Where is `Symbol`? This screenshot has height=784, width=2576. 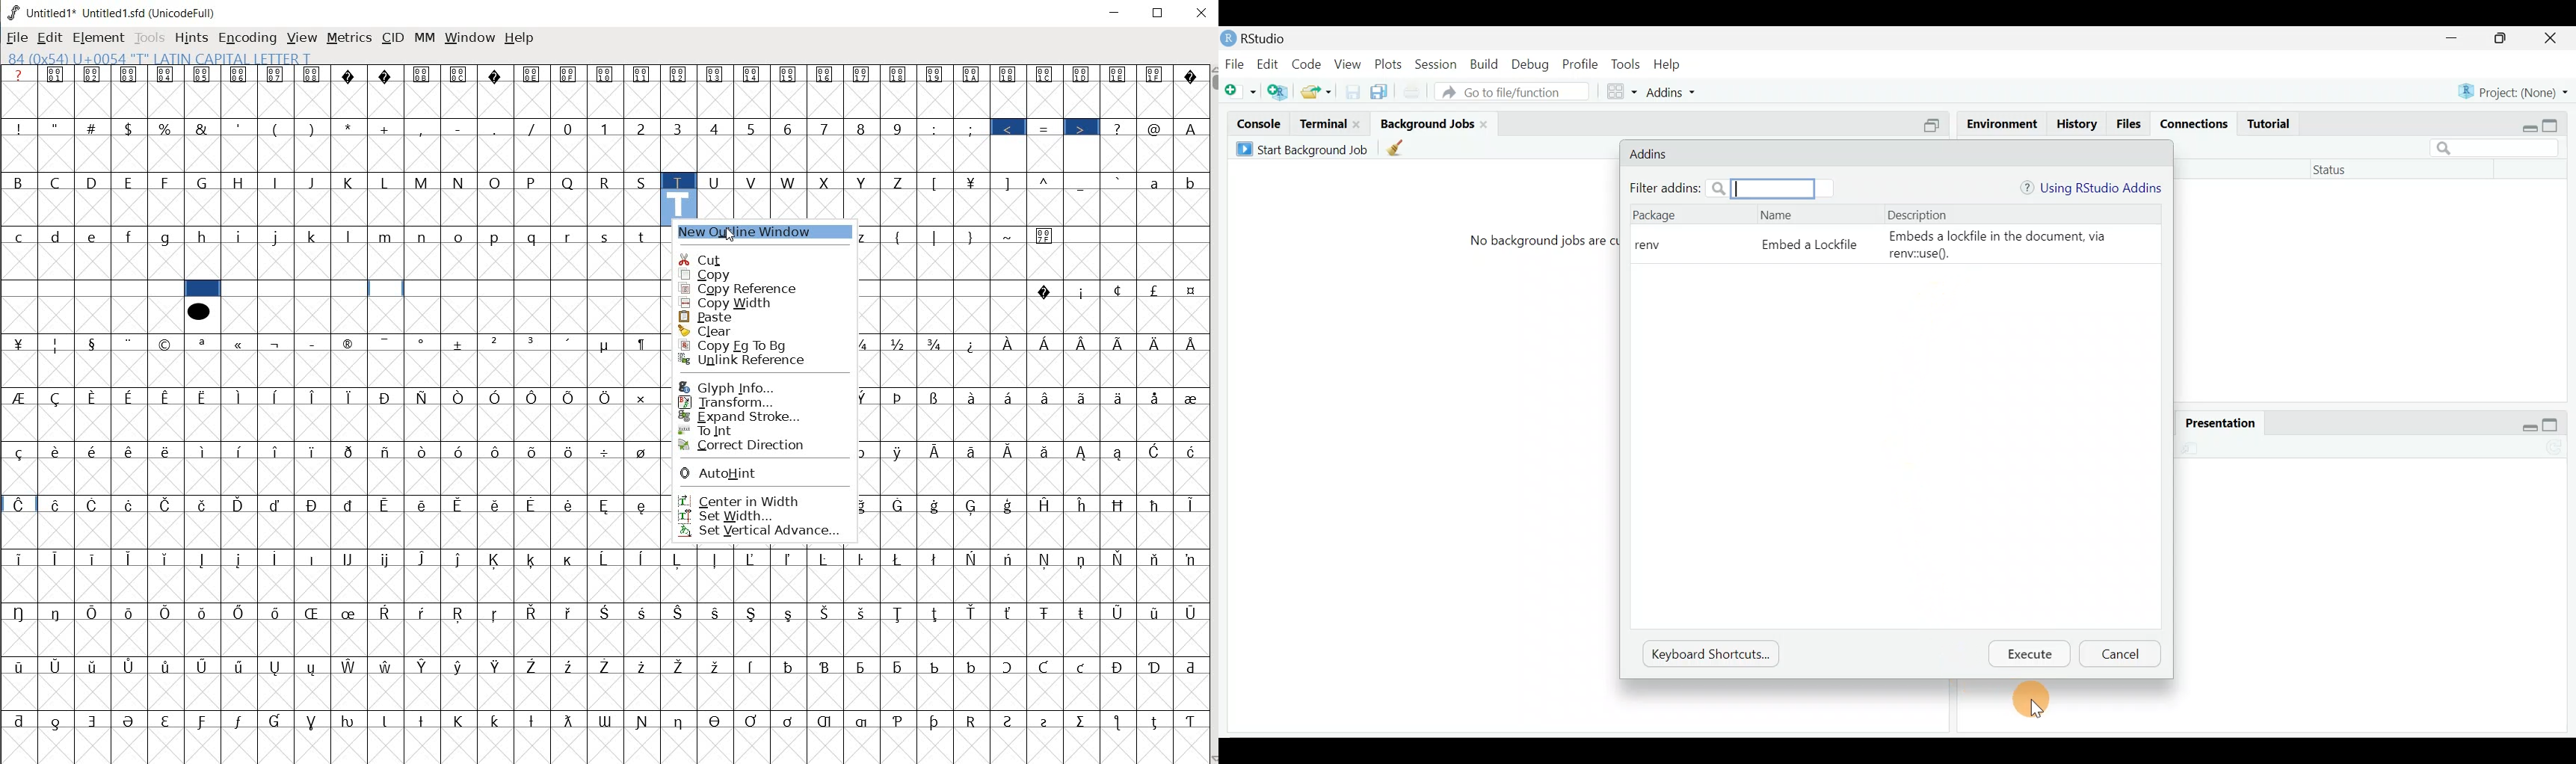
Symbol is located at coordinates (19, 397).